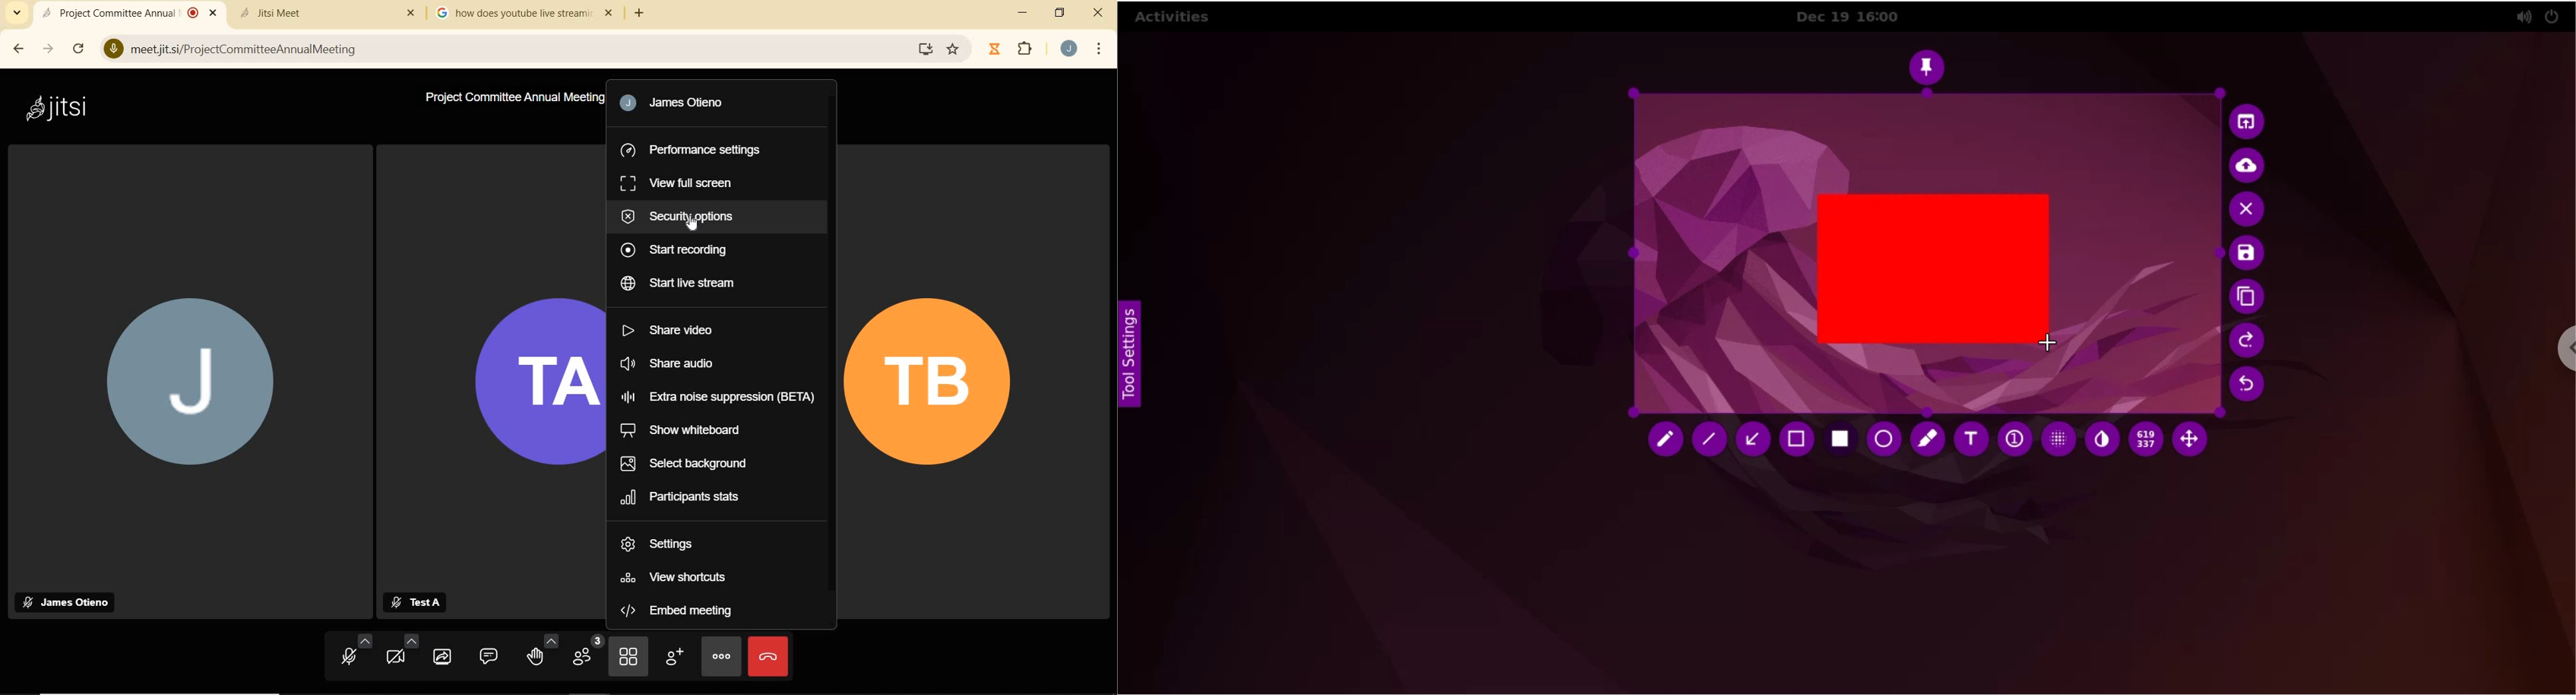  I want to click on PERFORMANCE SETTINGS, so click(691, 149).